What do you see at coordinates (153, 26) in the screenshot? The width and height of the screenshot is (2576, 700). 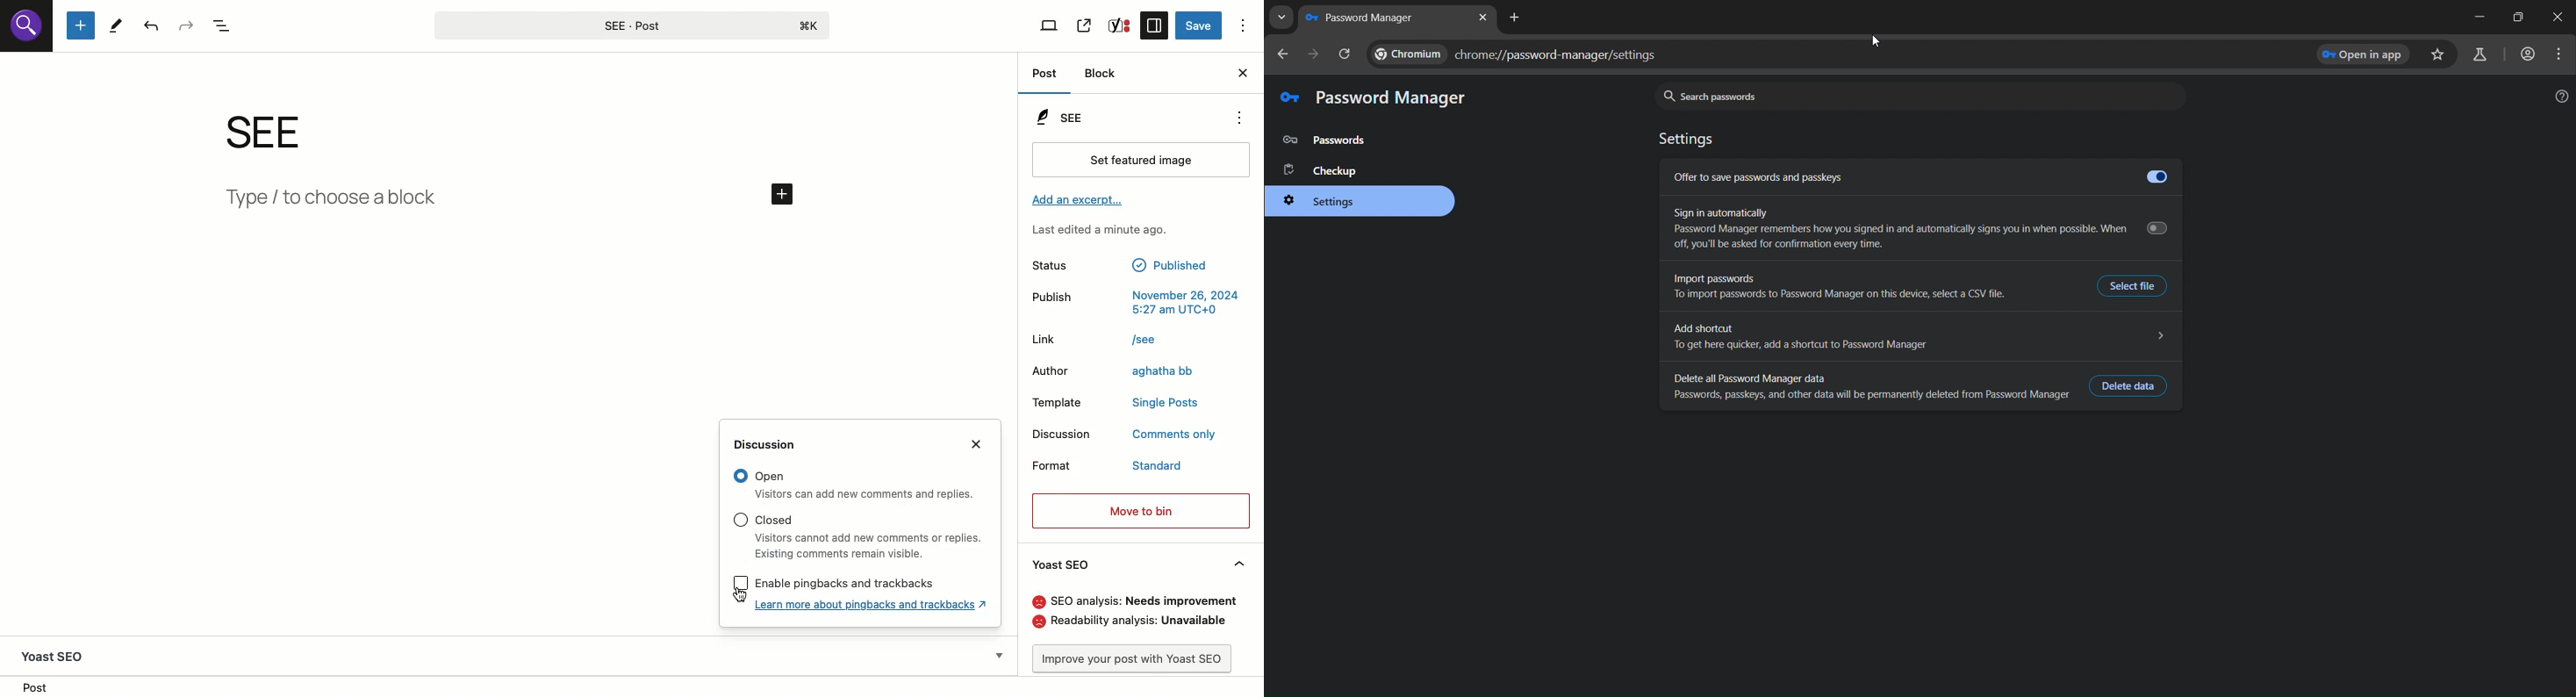 I see `Undo` at bounding box center [153, 26].